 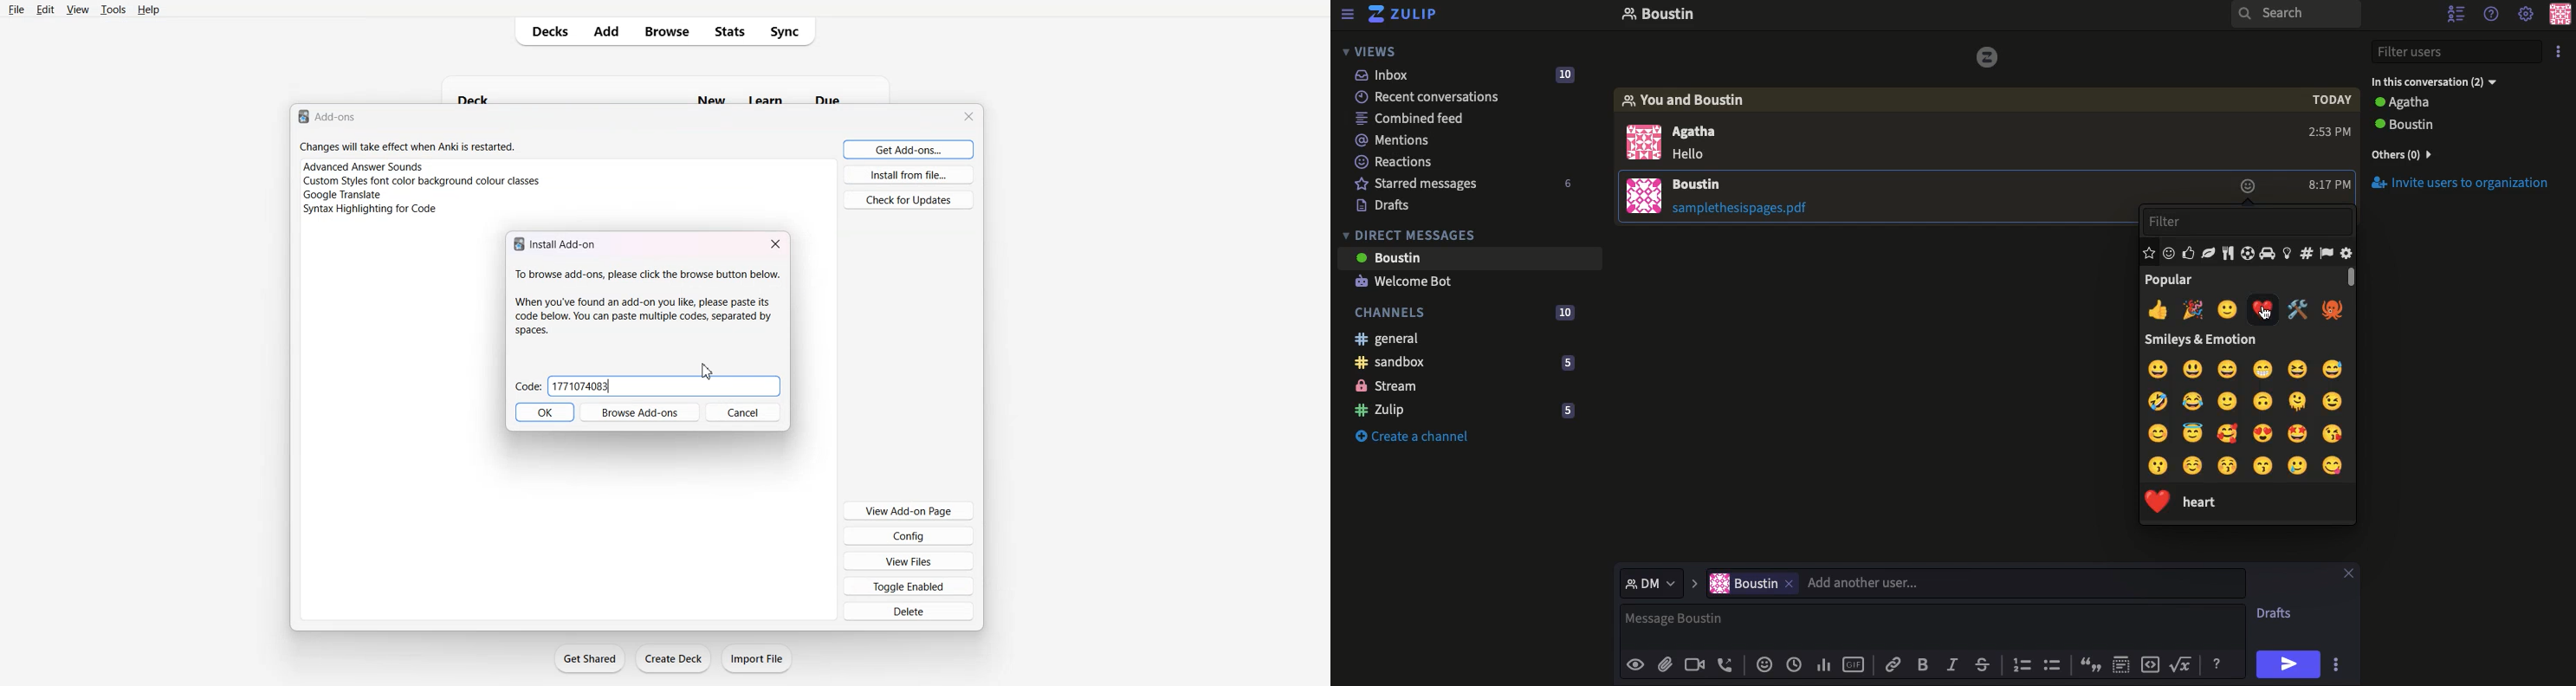 What do you see at coordinates (2275, 608) in the screenshot?
I see `Drafts` at bounding box center [2275, 608].